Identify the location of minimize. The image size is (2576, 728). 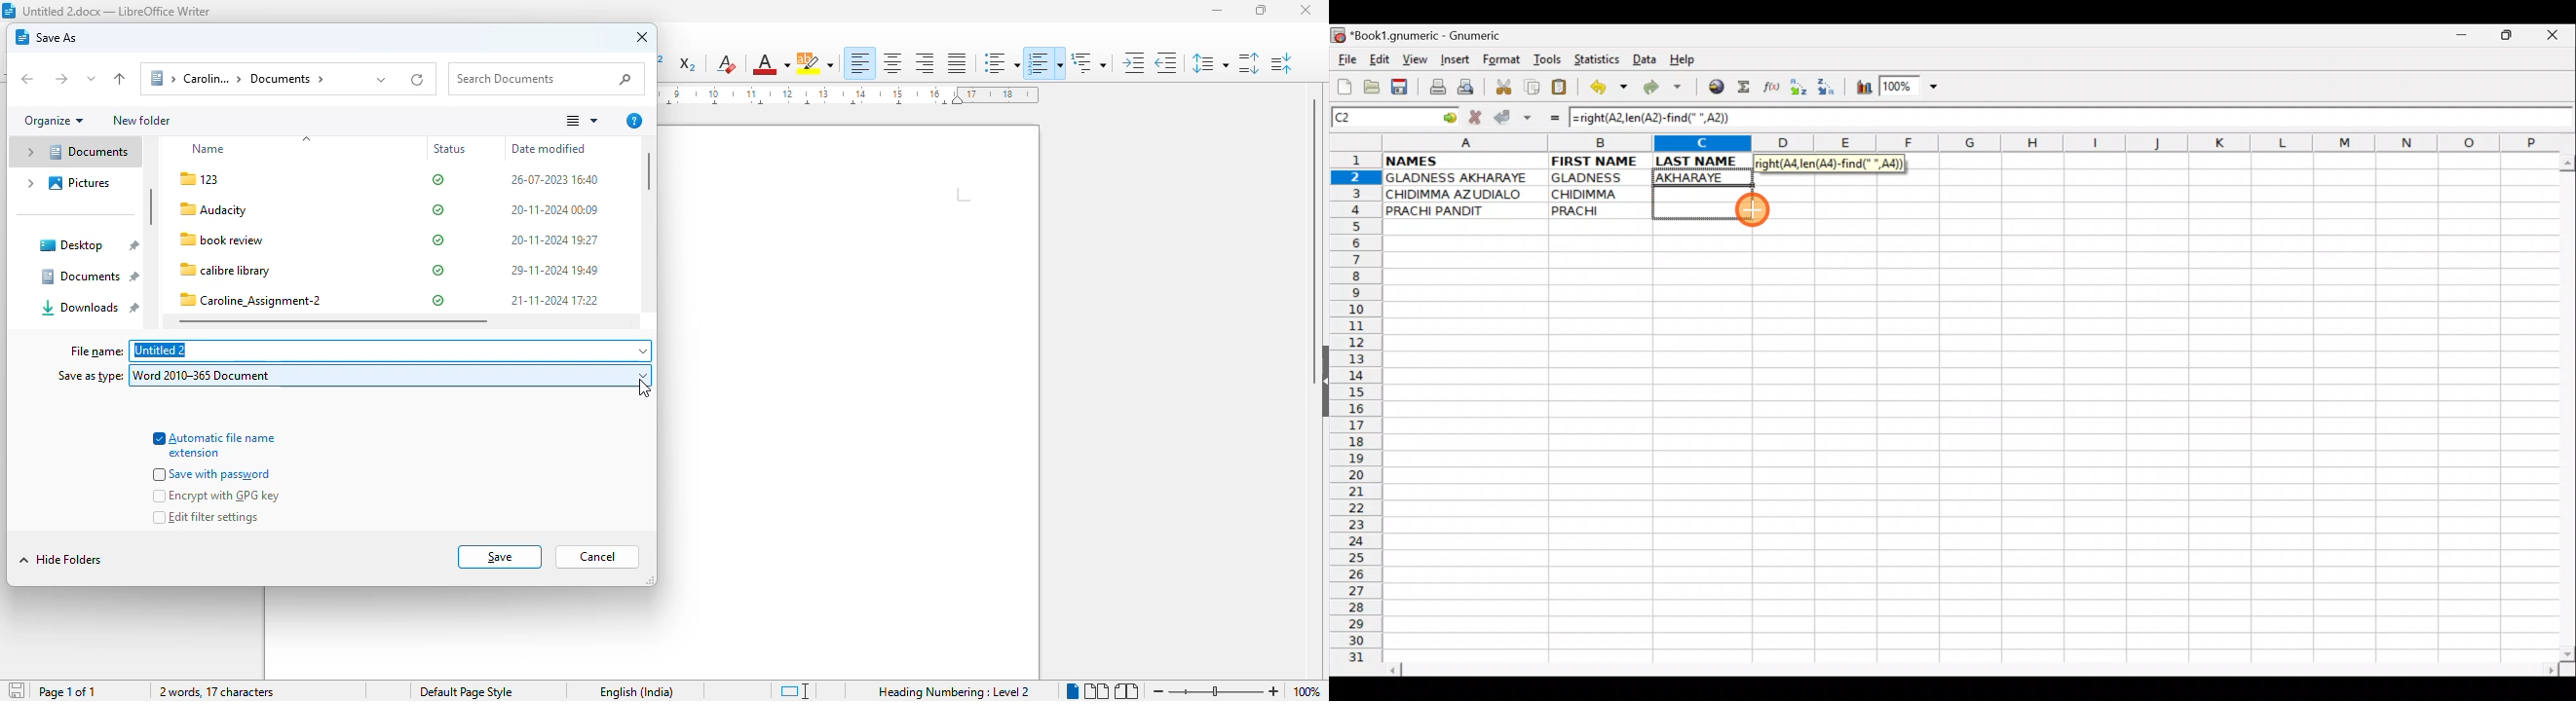
(1219, 11).